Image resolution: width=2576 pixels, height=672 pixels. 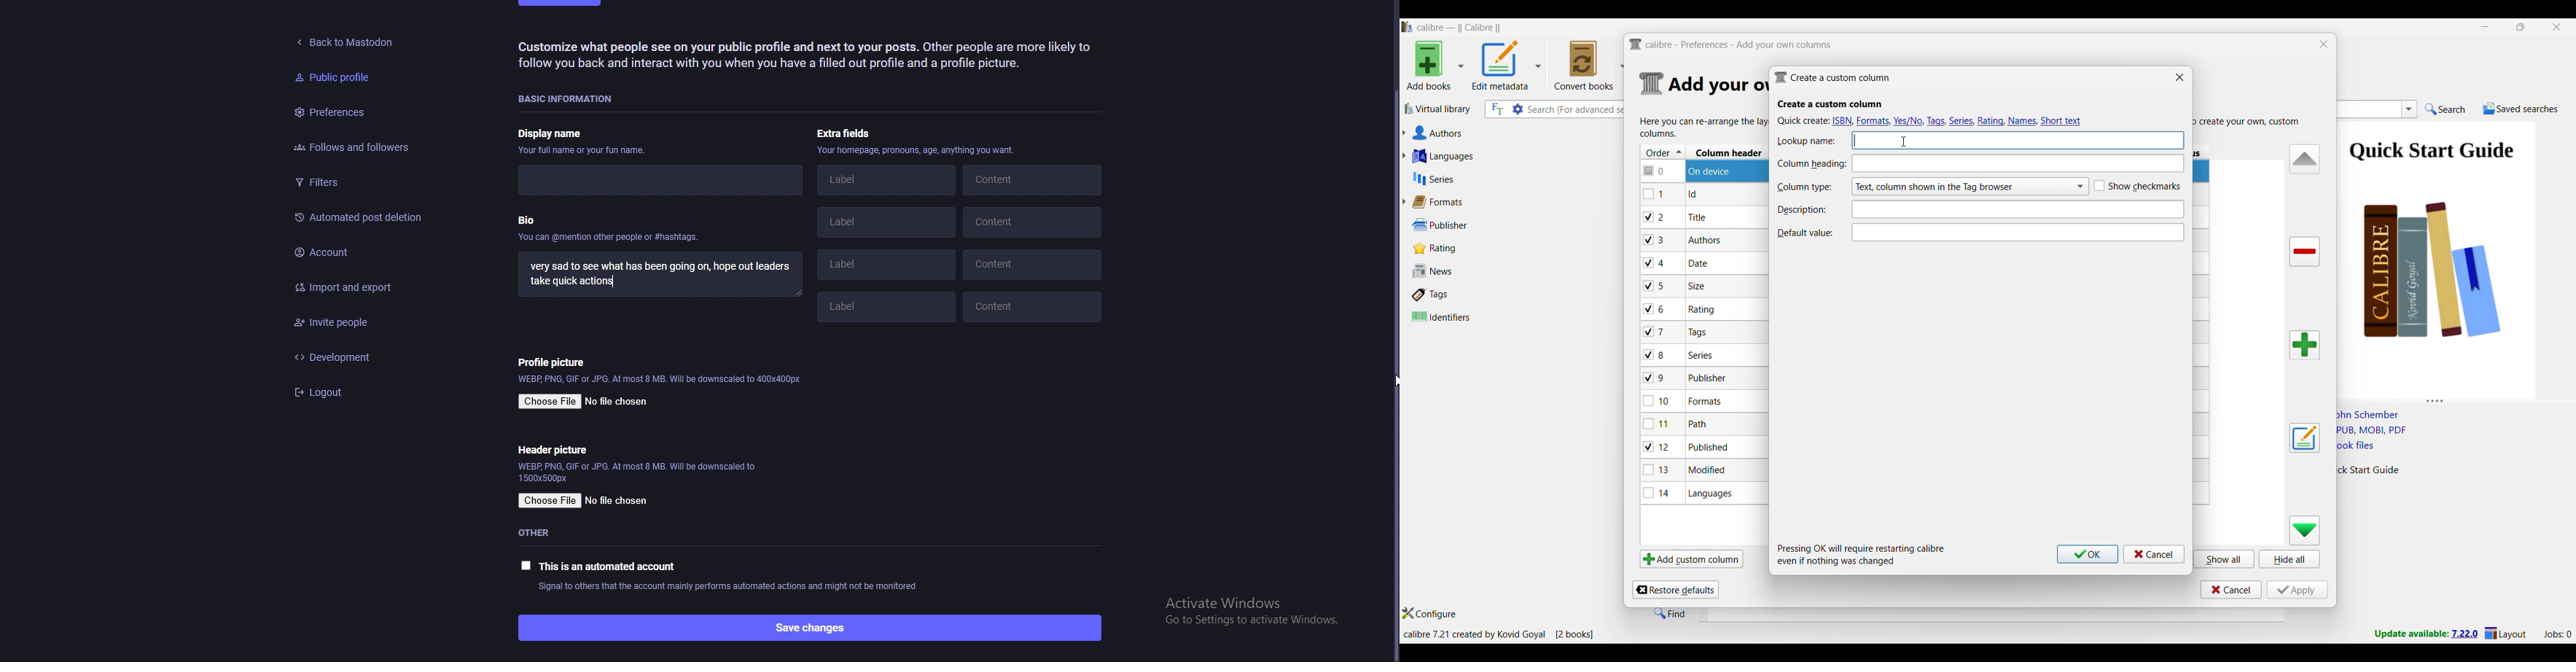 I want to click on label, so click(x=891, y=265).